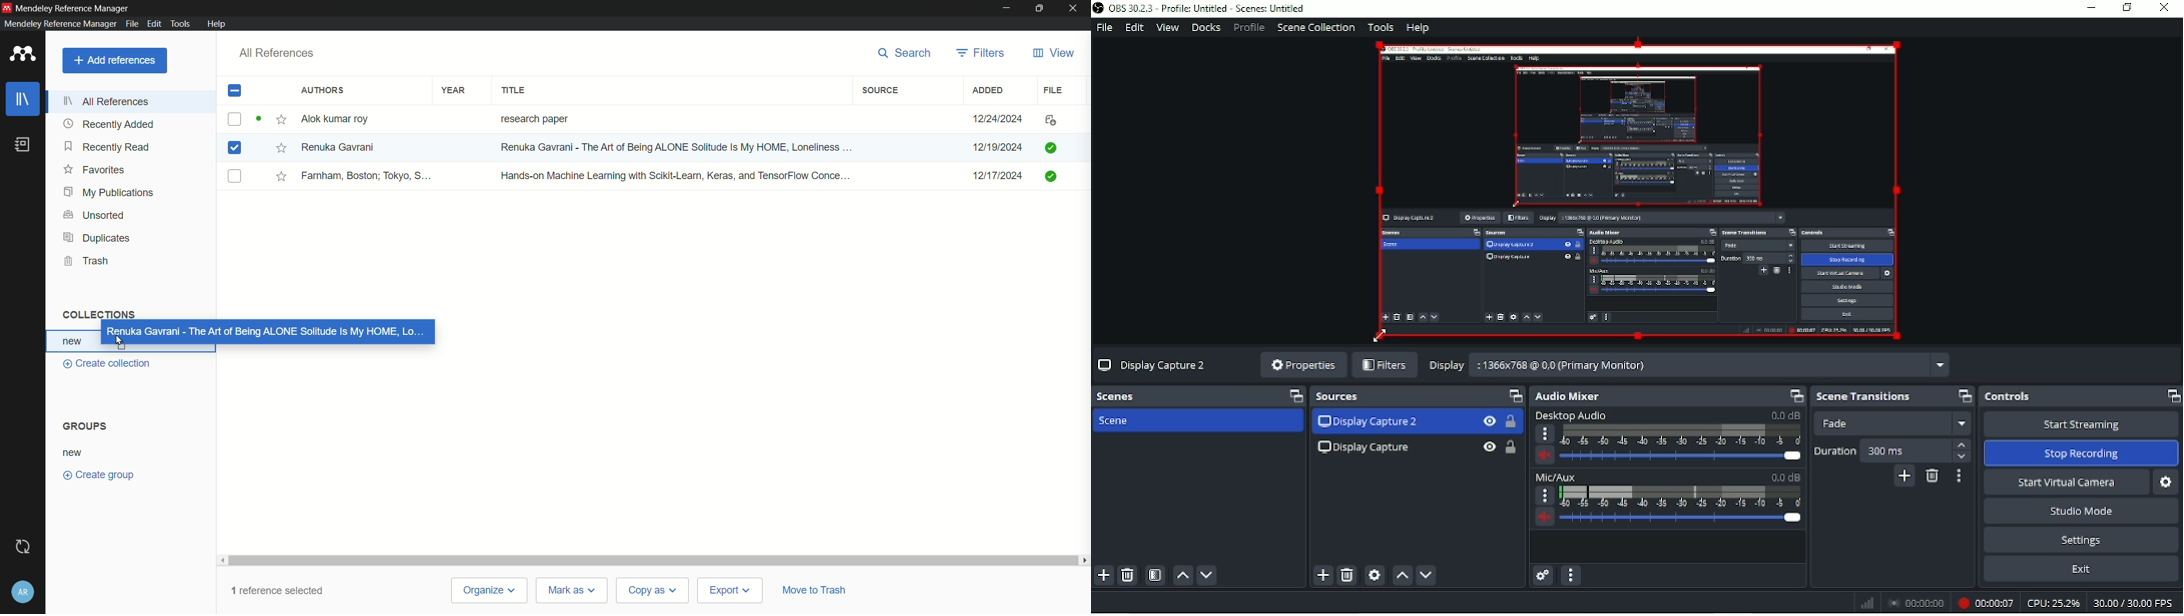 This screenshot has height=616, width=2184. Describe the element at coordinates (336, 119) in the screenshot. I see `Alok kumar roy` at that location.